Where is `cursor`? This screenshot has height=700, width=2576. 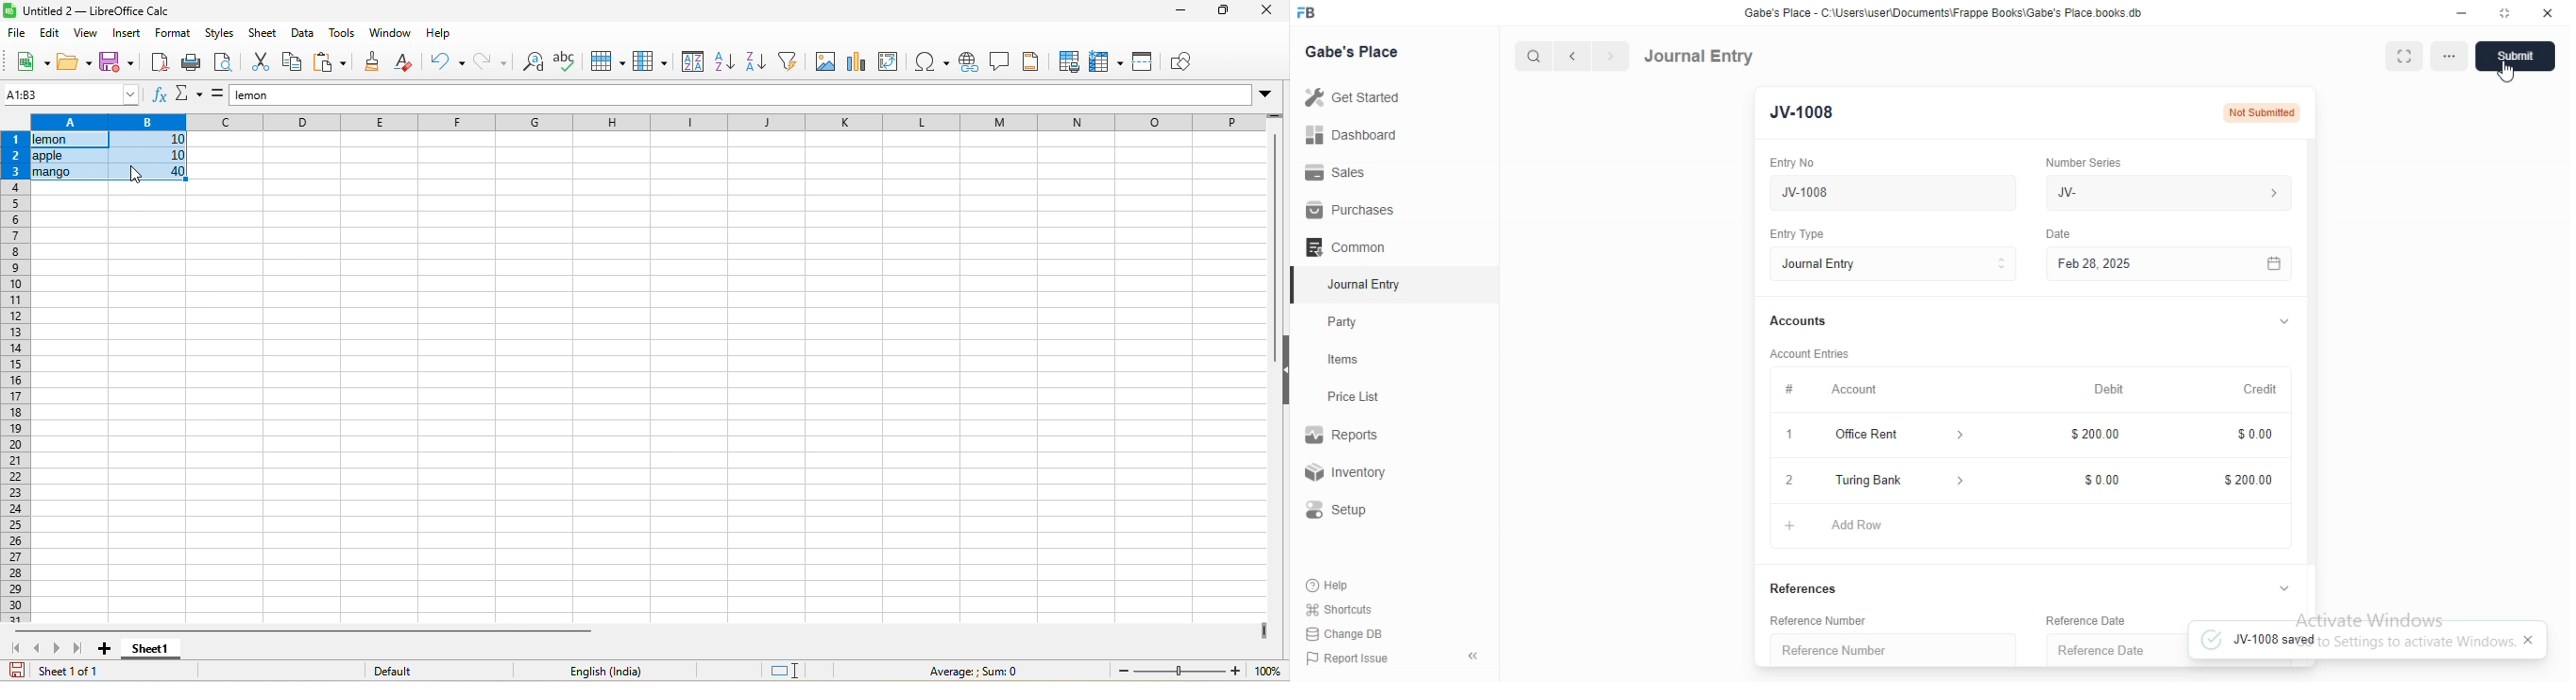
cursor is located at coordinates (2512, 74).